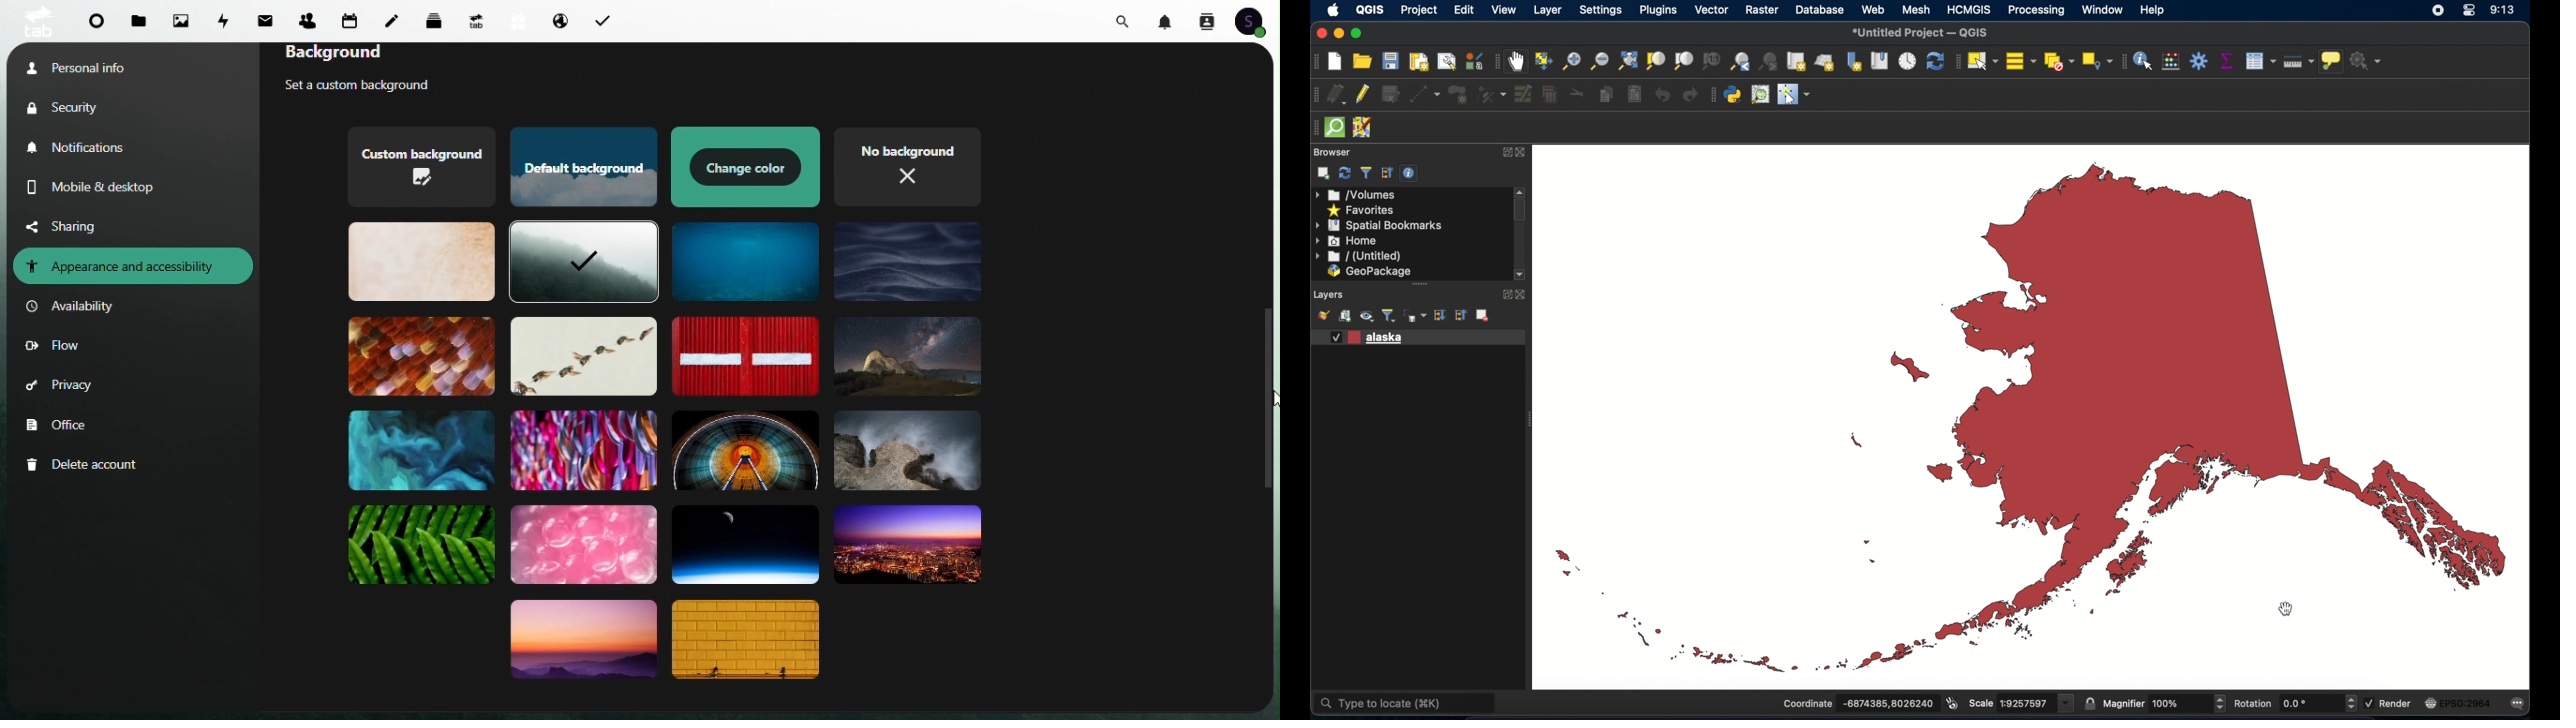 The width and height of the screenshot is (2576, 728). I want to click on Photos, so click(181, 20).